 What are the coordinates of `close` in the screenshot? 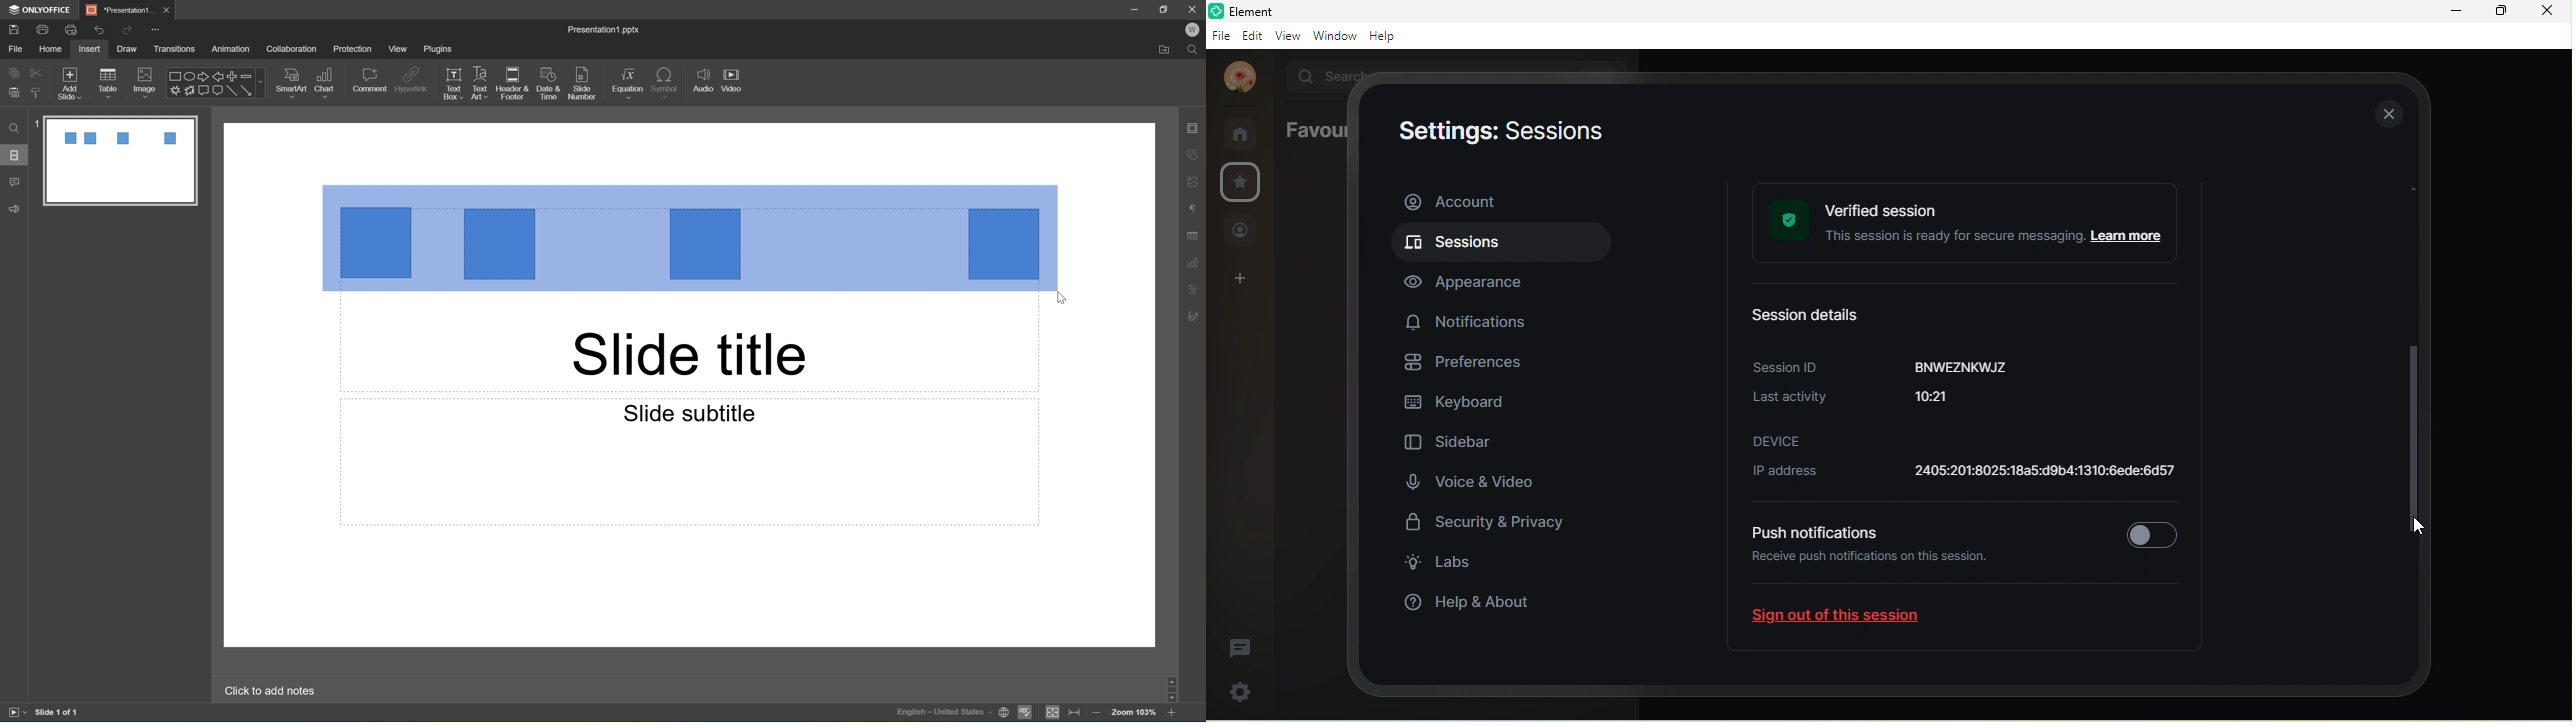 It's located at (169, 10).